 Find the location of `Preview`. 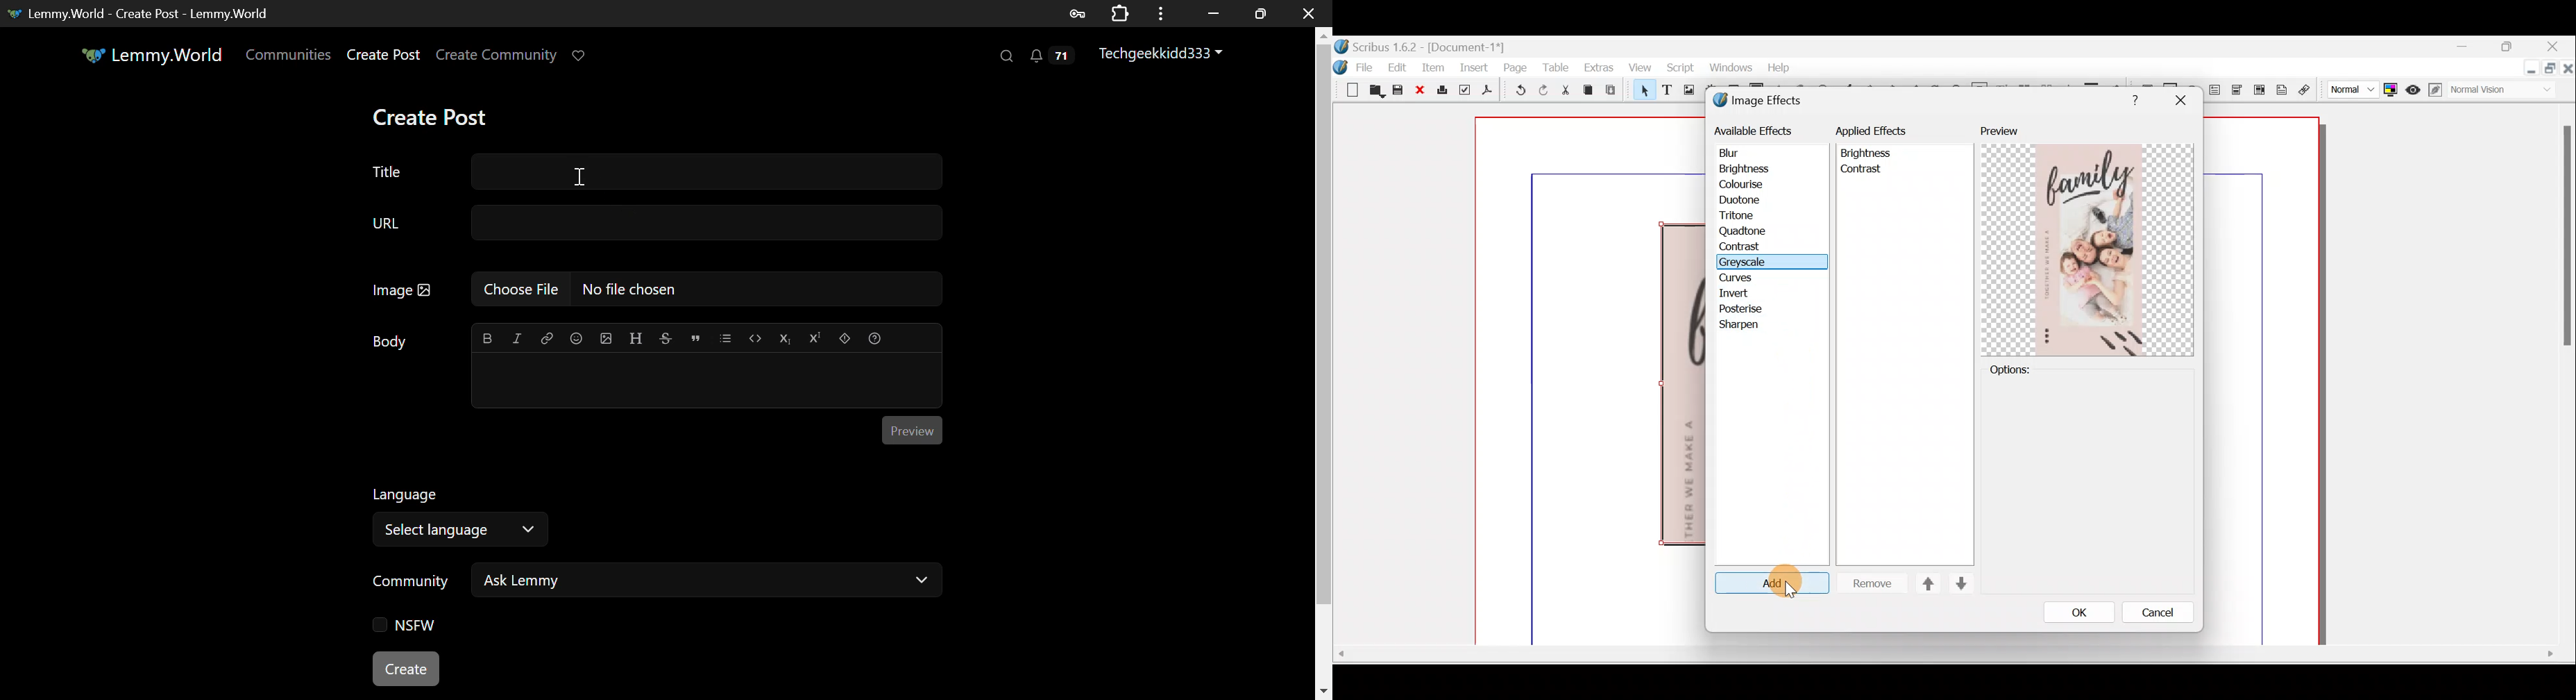

Preview is located at coordinates (2006, 128).